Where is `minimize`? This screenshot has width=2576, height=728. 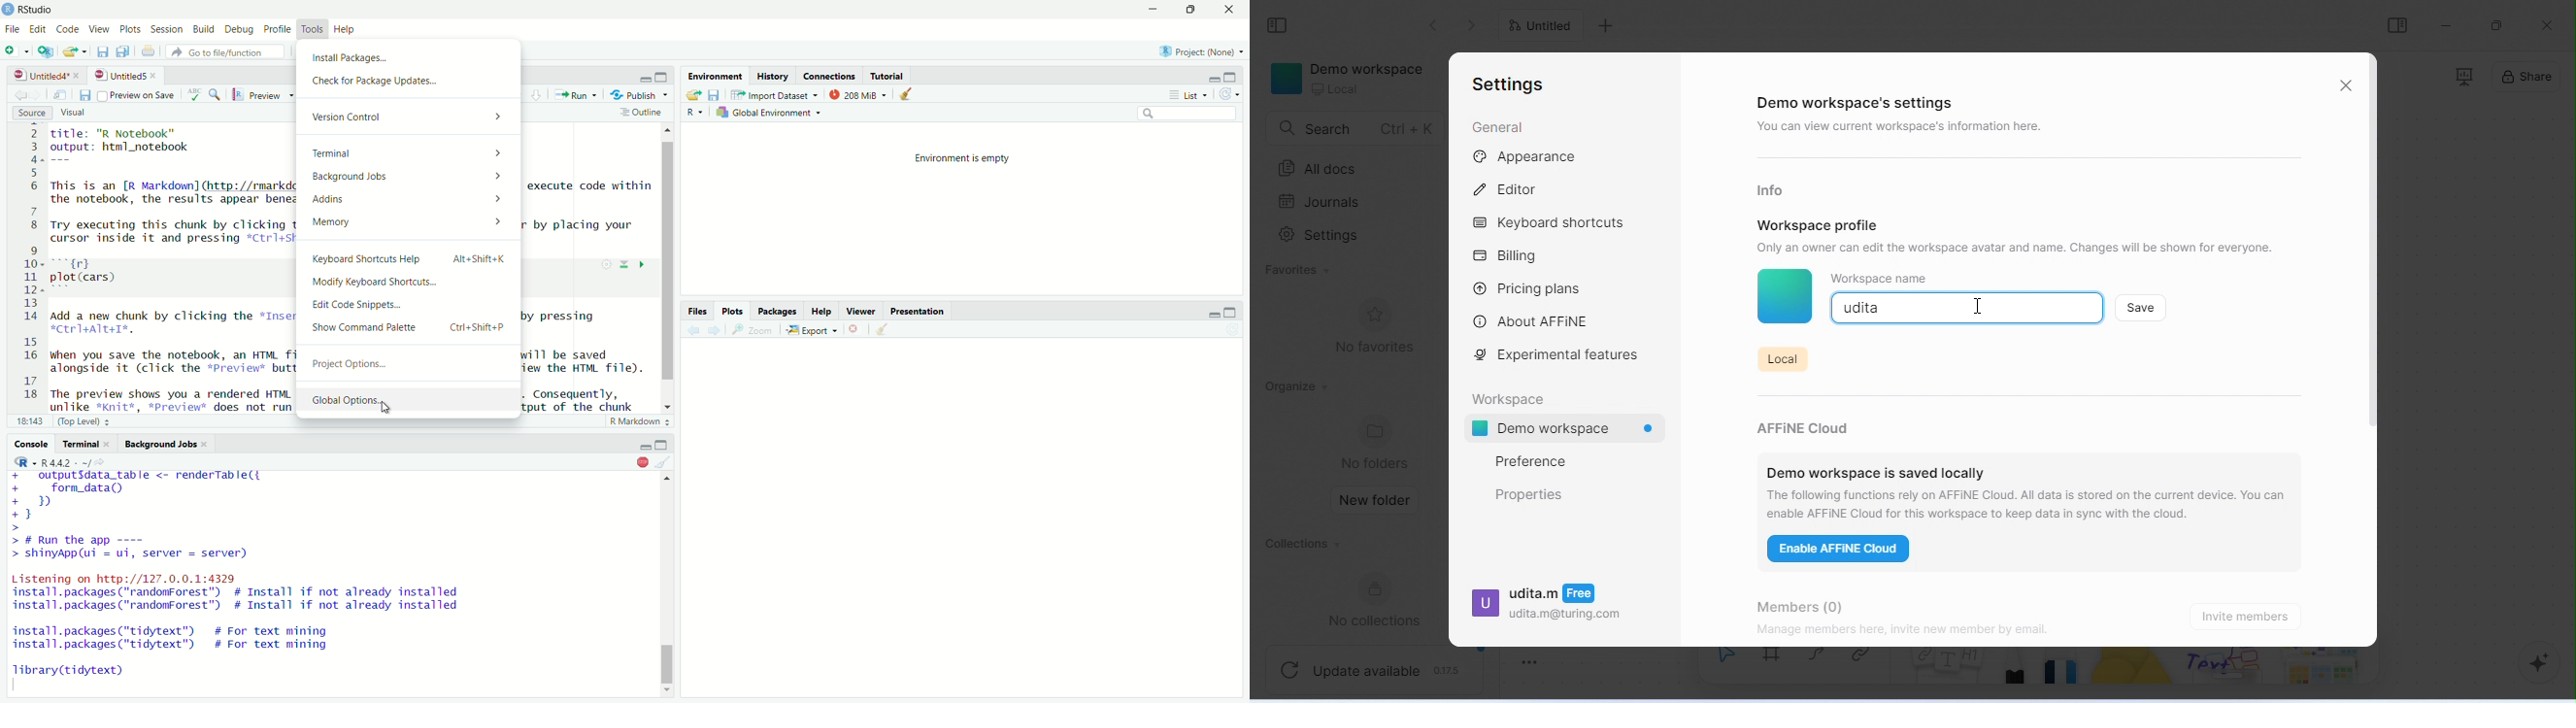
minimize is located at coordinates (645, 78).